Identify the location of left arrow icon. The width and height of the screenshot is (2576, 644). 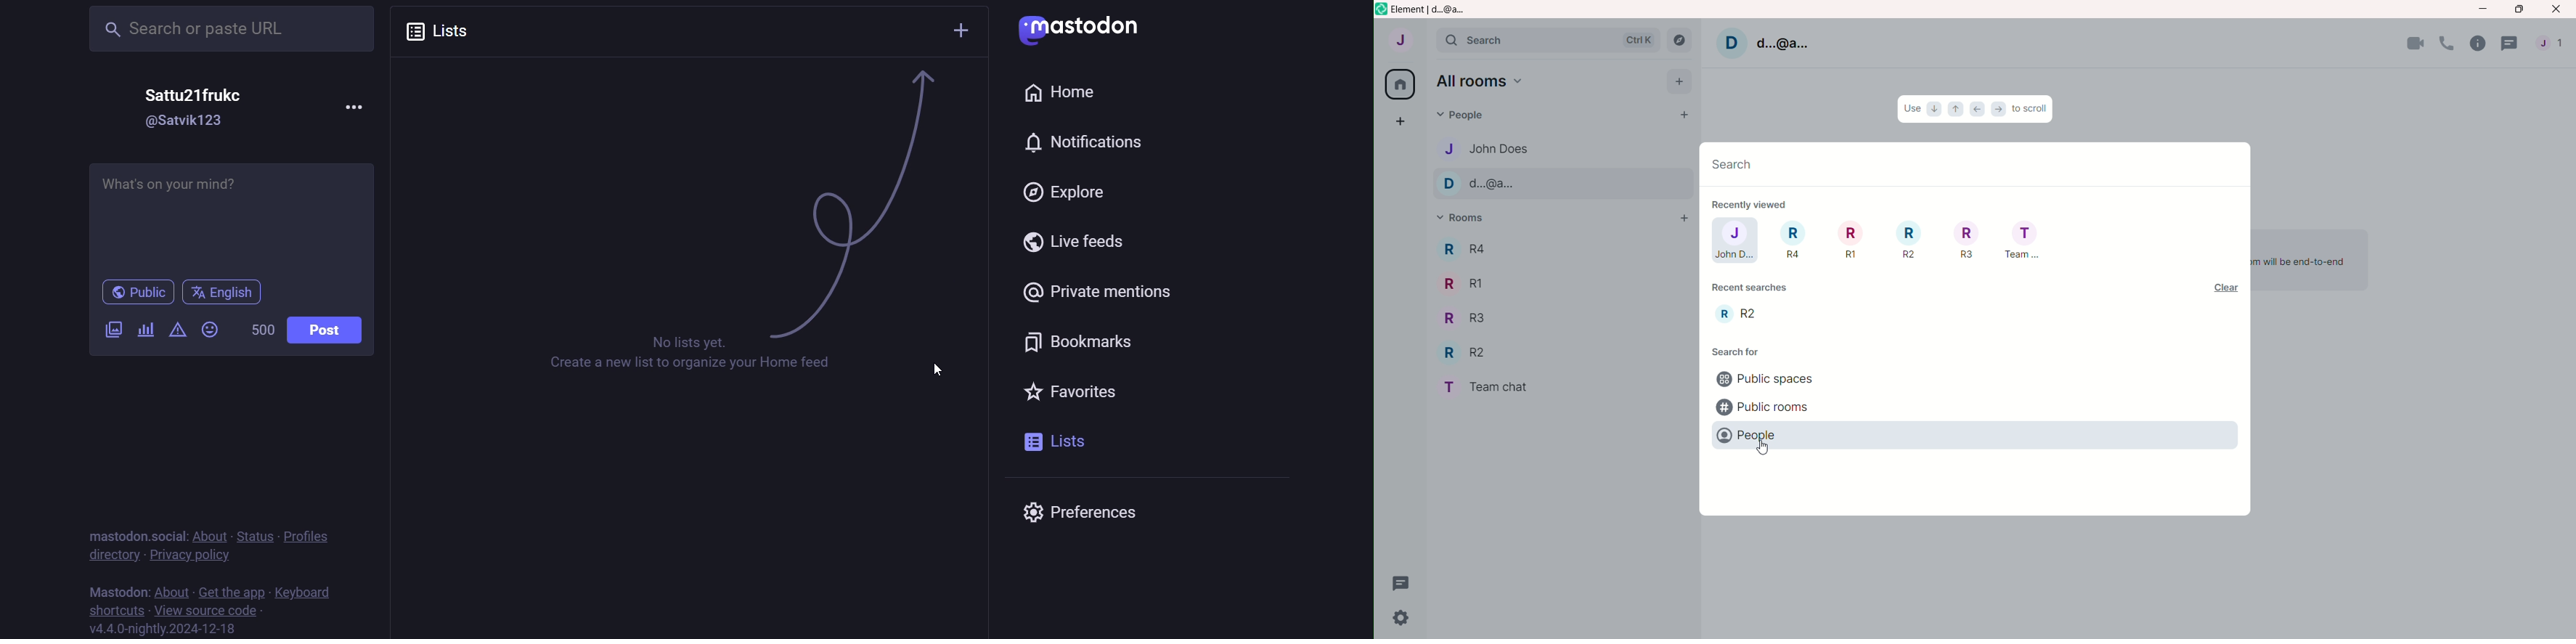
(1978, 110).